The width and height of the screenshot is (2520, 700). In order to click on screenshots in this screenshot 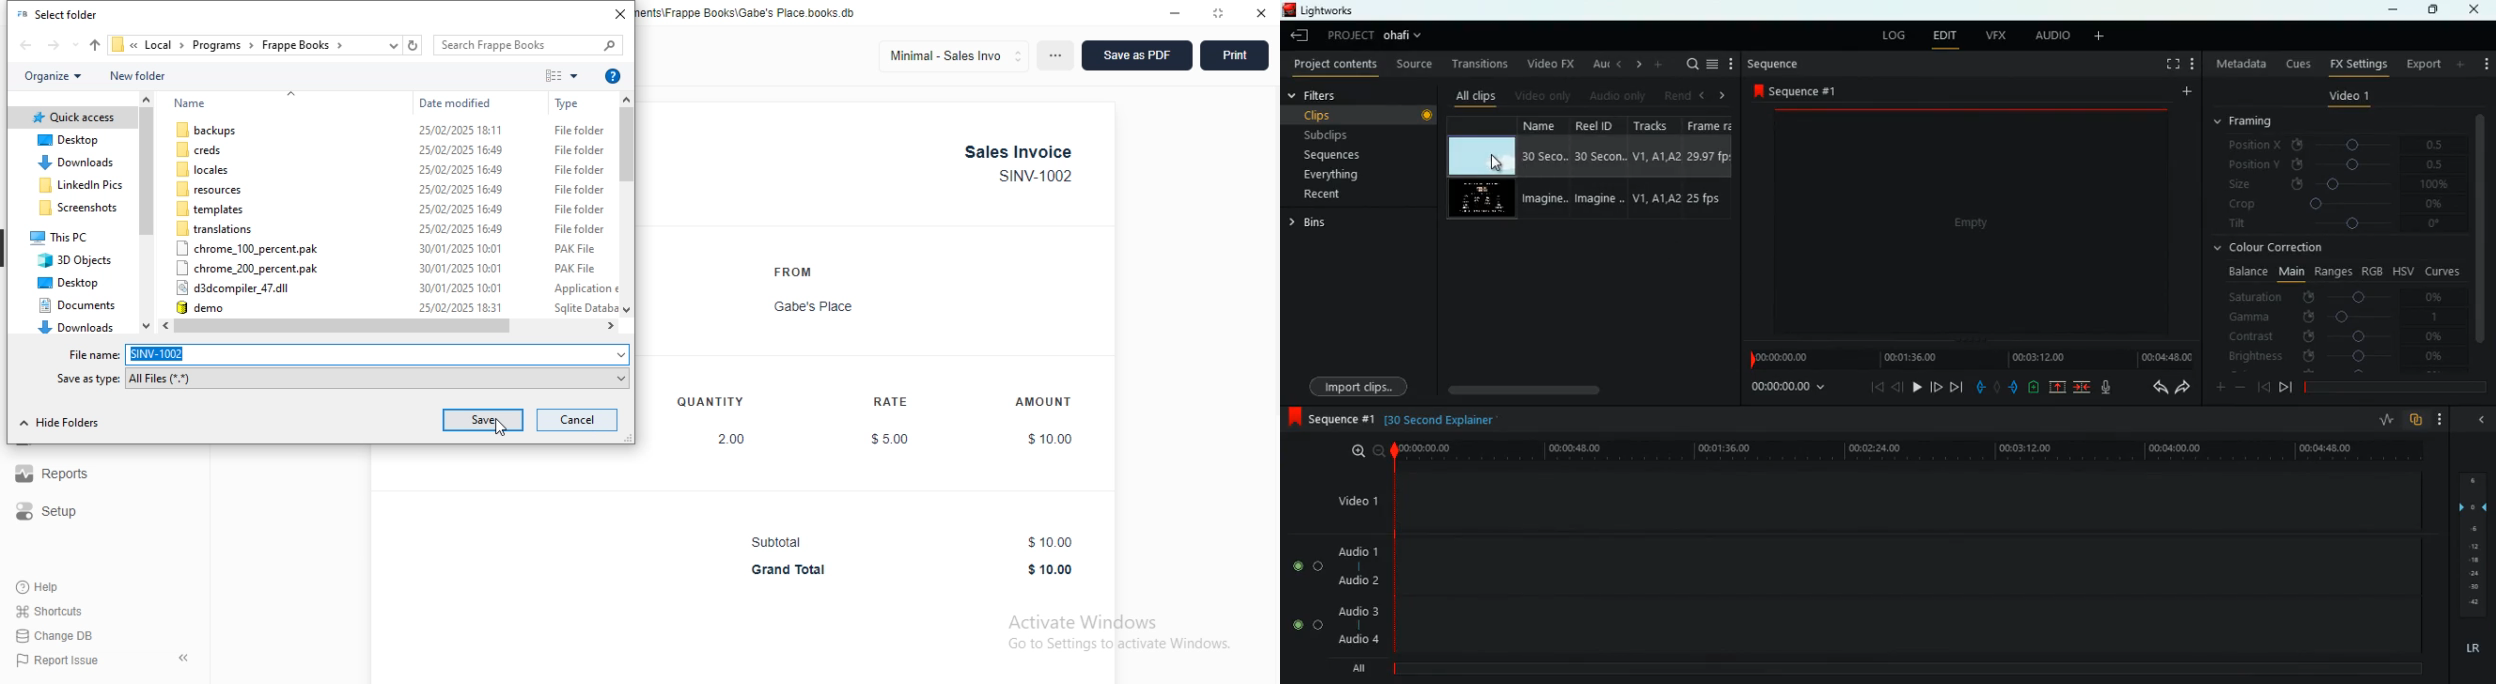, I will do `click(79, 207)`.